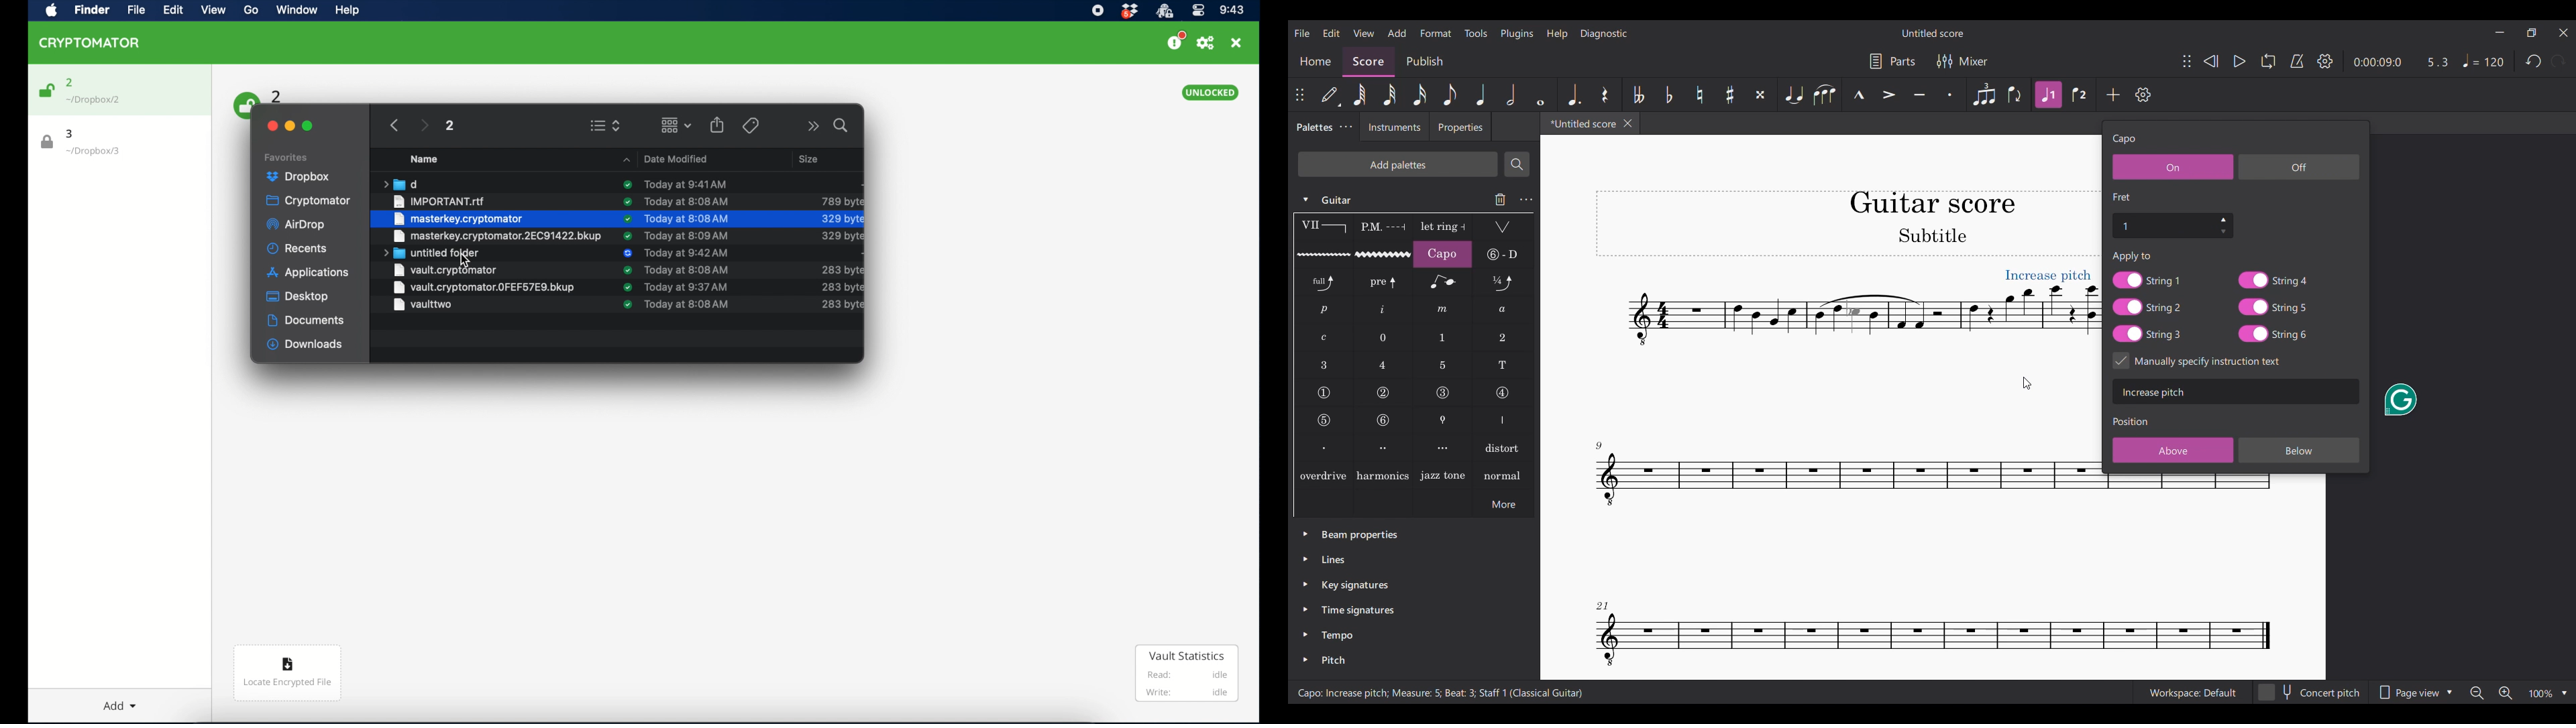 The width and height of the screenshot is (2576, 728). Describe the element at coordinates (1334, 559) in the screenshot. I see `Lines palette` at that location.